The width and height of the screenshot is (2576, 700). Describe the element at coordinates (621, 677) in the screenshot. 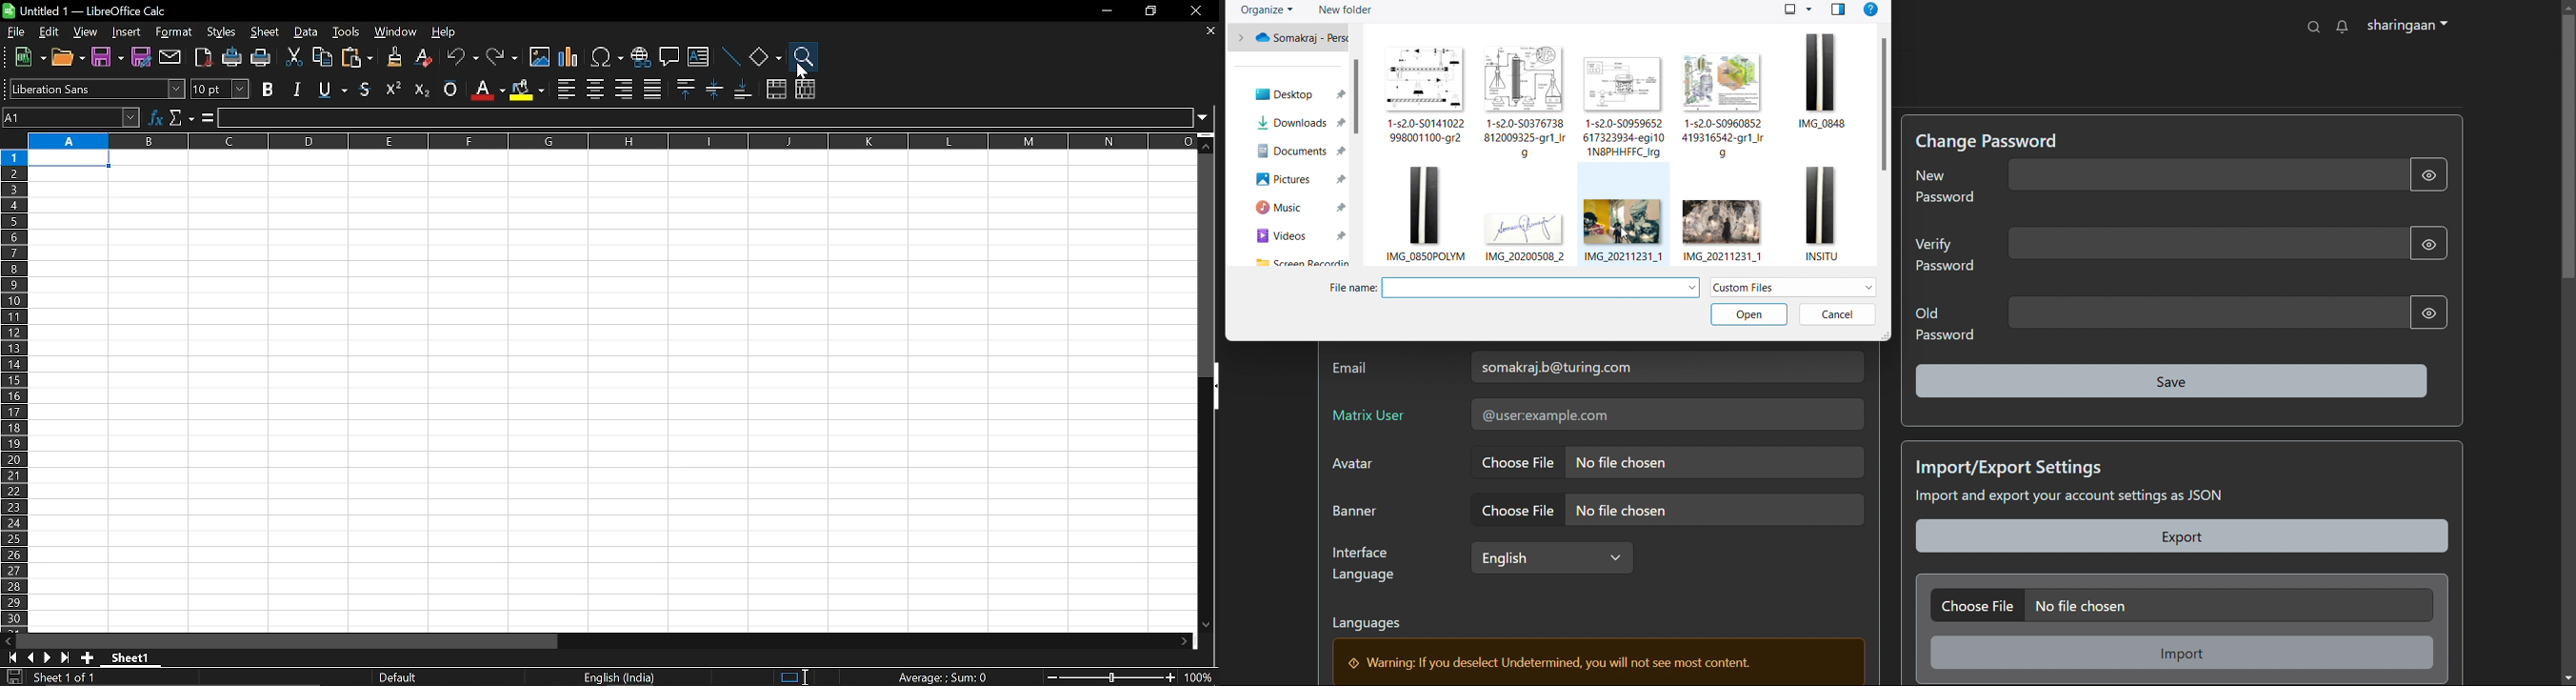

I see `current language` at that location.